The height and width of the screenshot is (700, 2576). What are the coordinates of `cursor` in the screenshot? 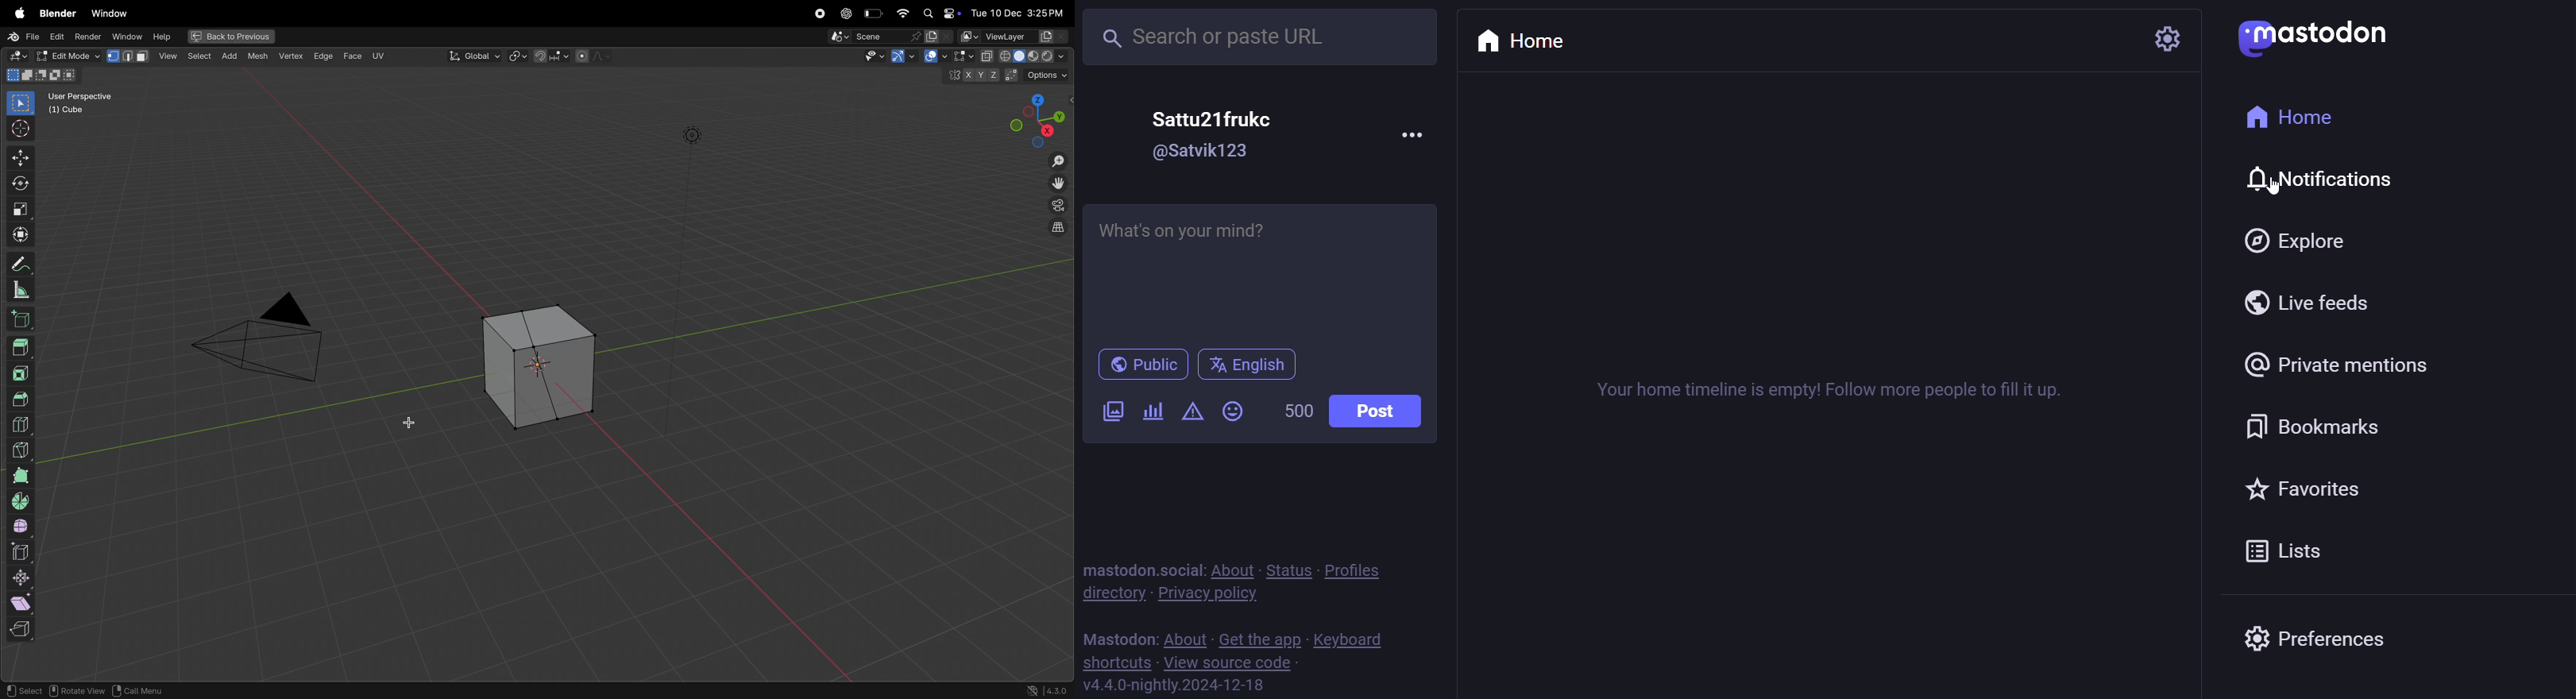 It's located at (411, 423).